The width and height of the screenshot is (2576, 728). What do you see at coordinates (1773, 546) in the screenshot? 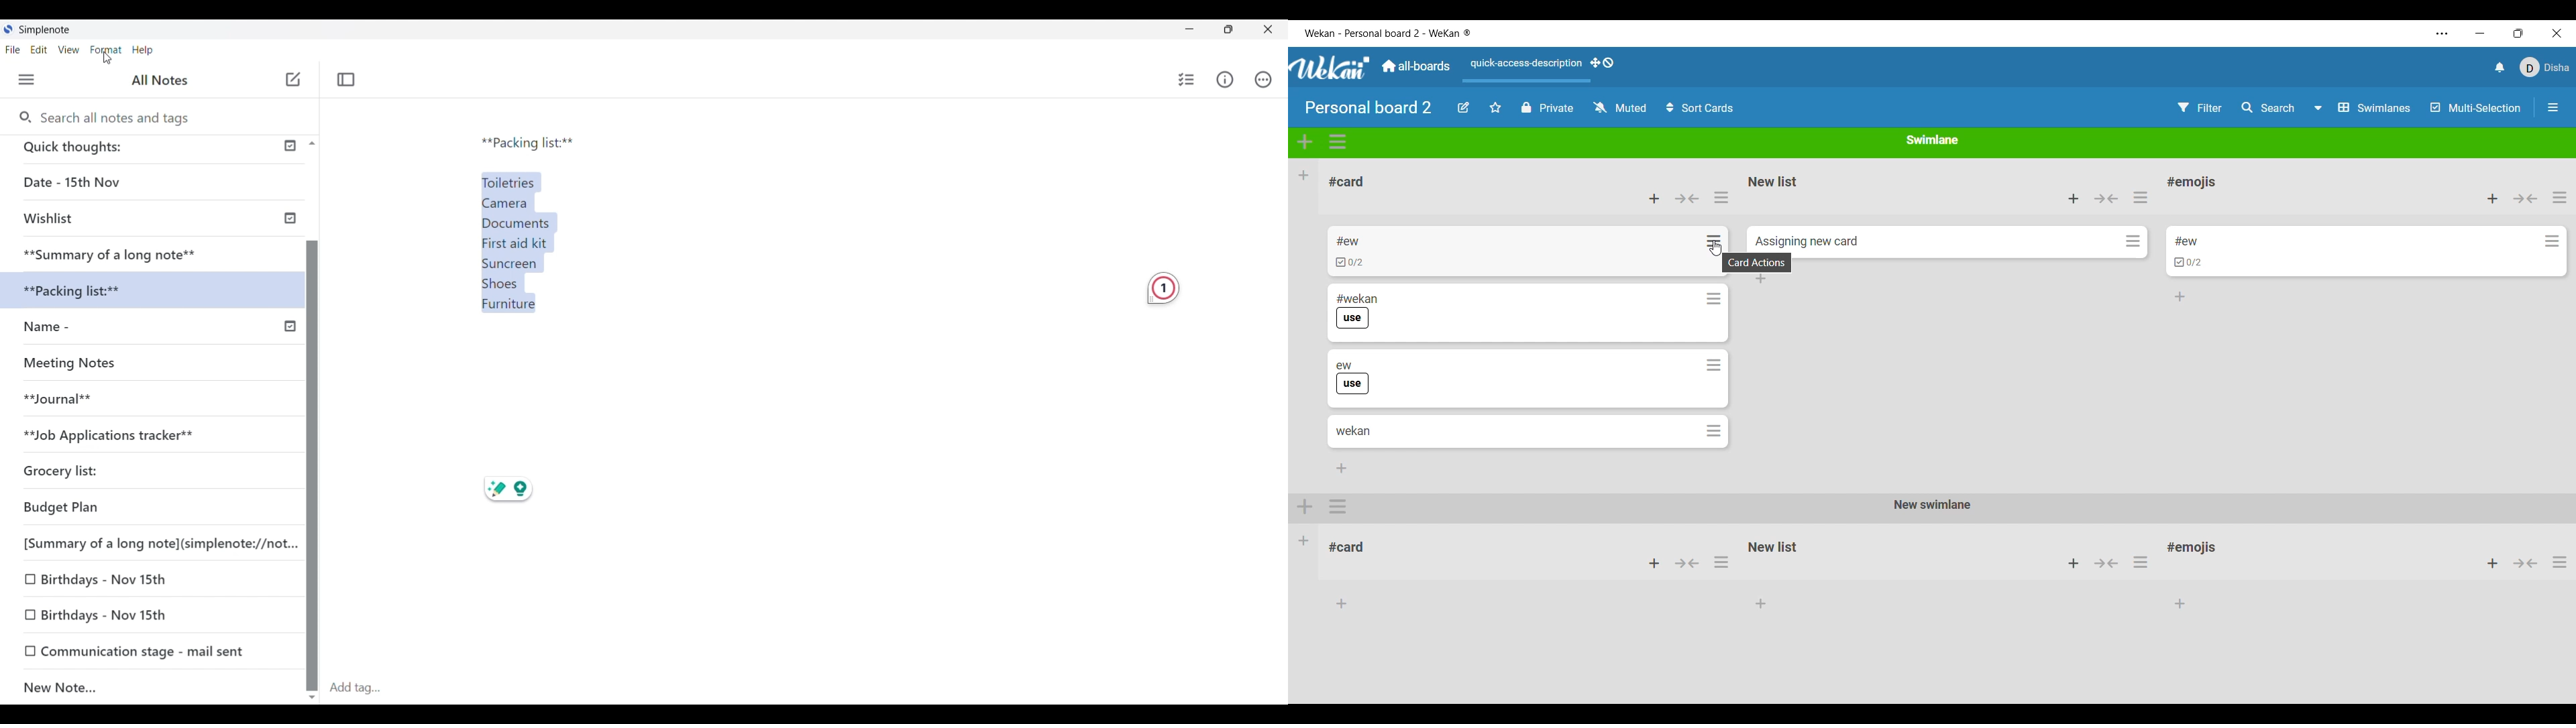
I see `New list` at bounding box center [1773, 546].